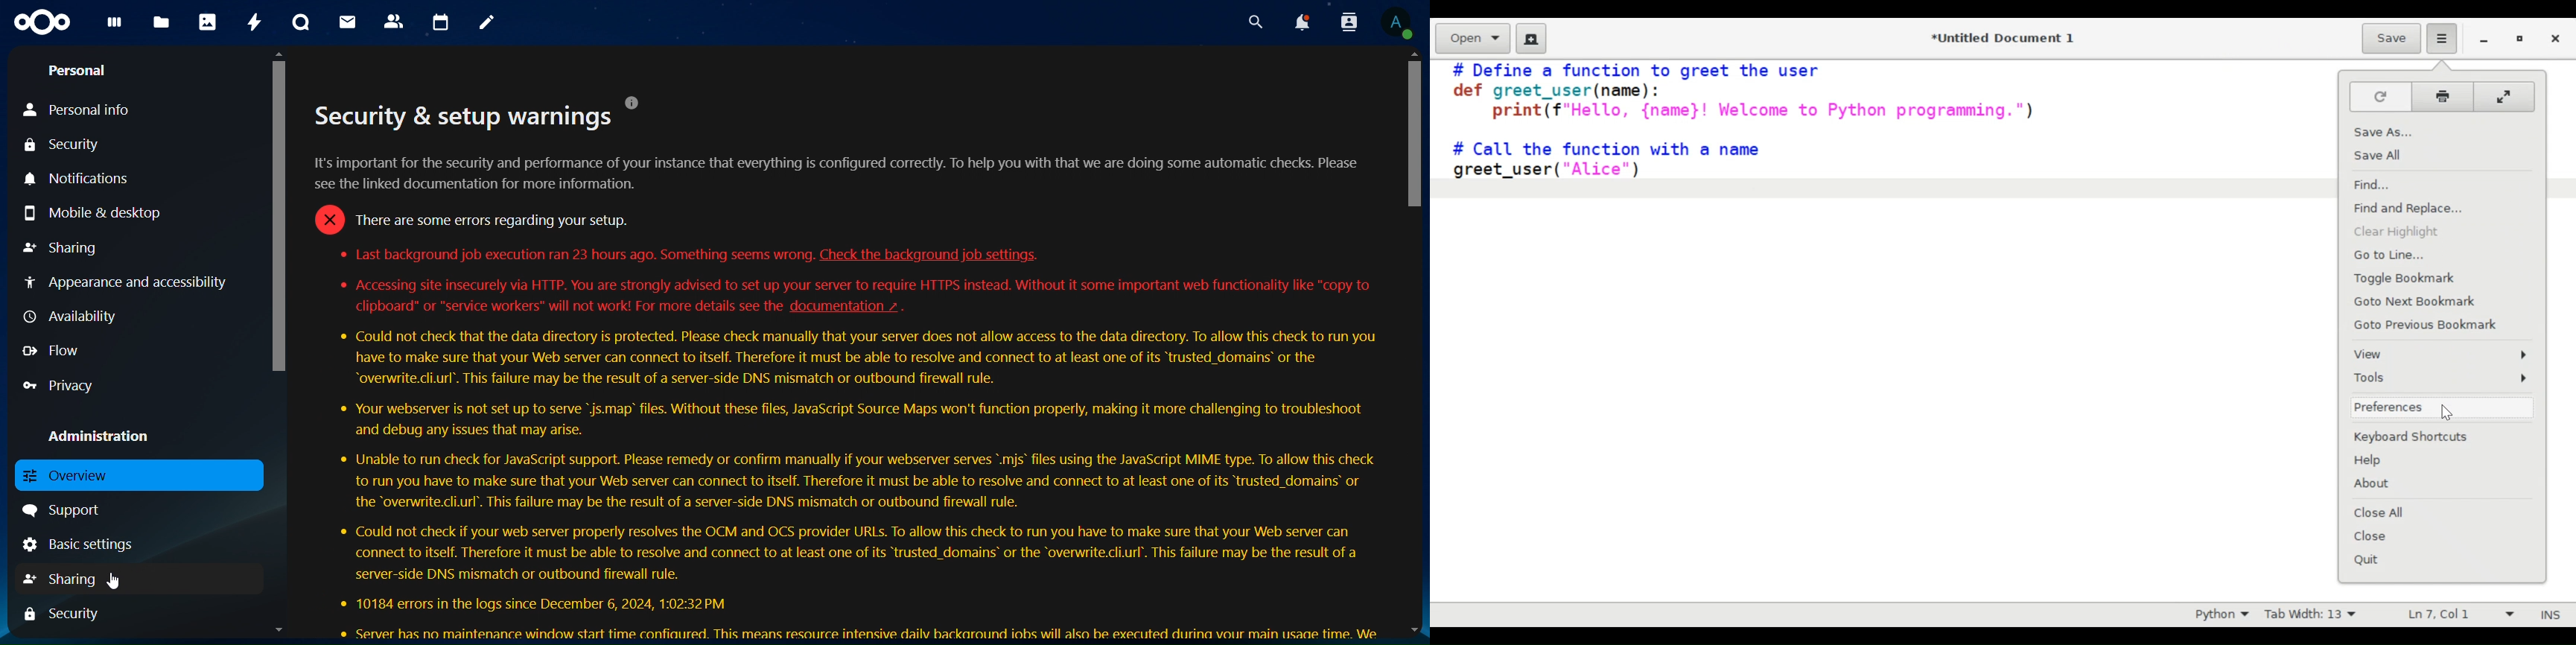  I want to click on personal, so click(79, 72).